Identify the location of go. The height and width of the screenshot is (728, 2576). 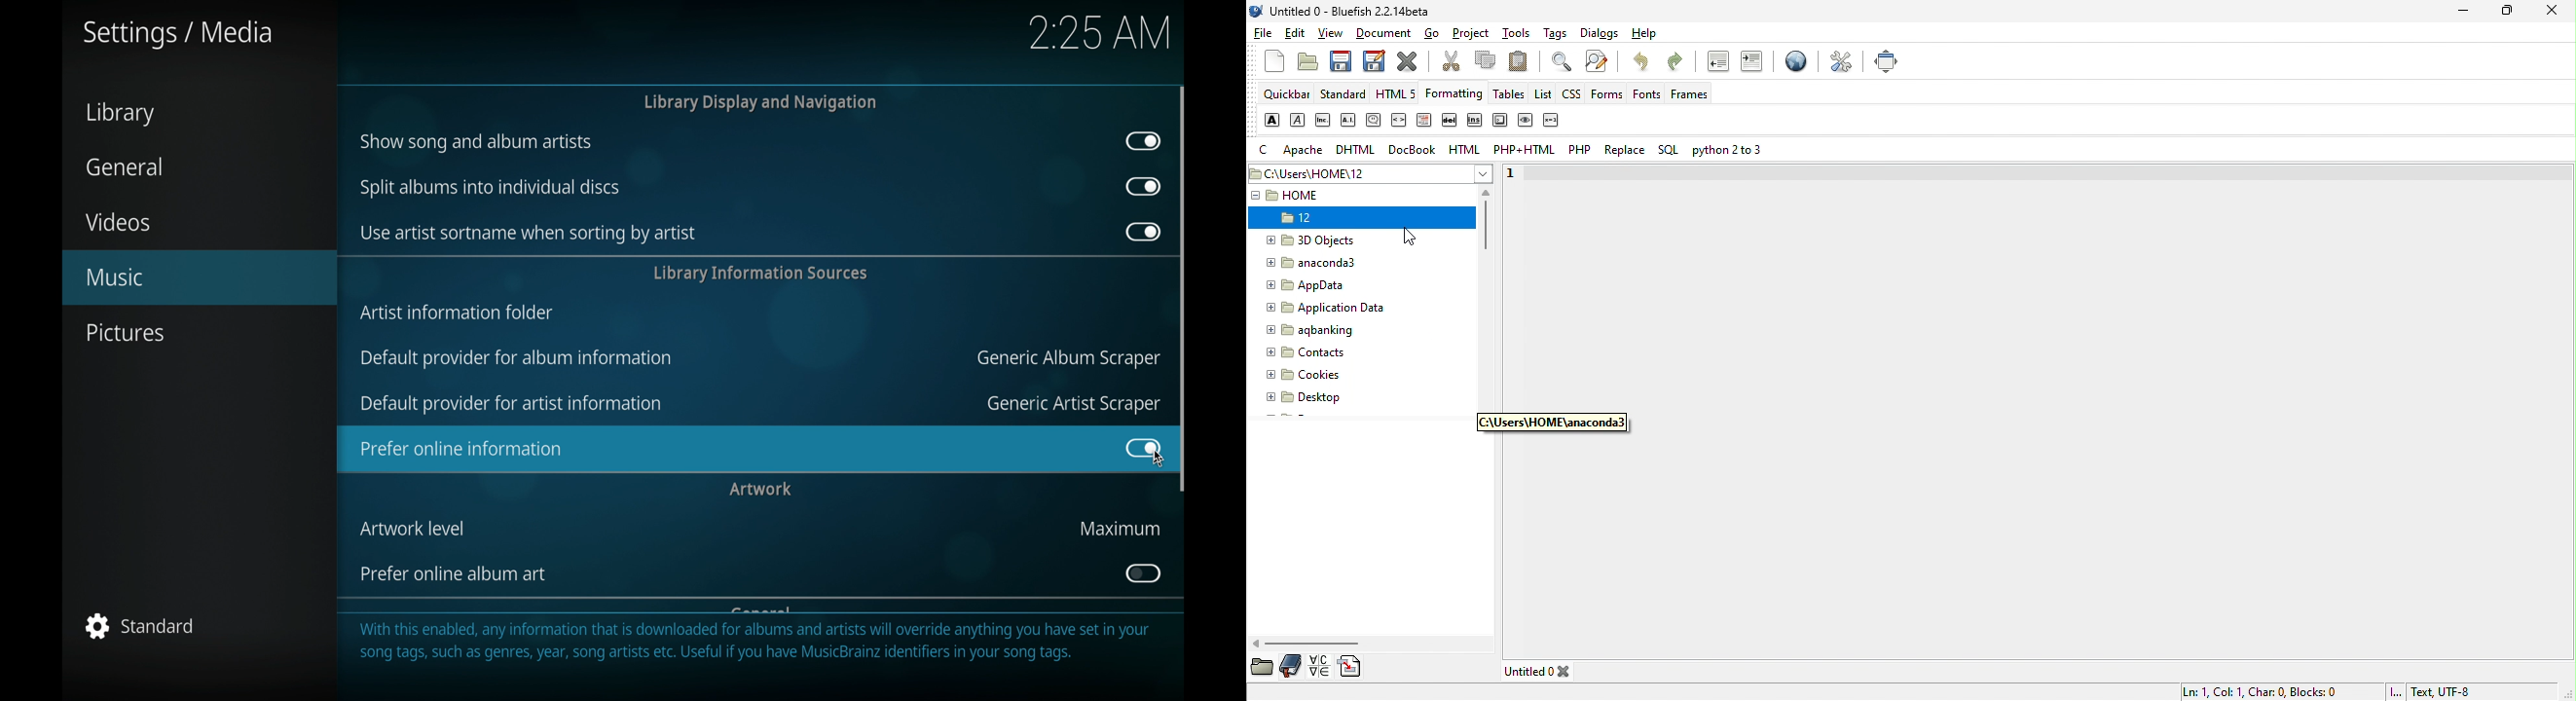
(1433, 32).